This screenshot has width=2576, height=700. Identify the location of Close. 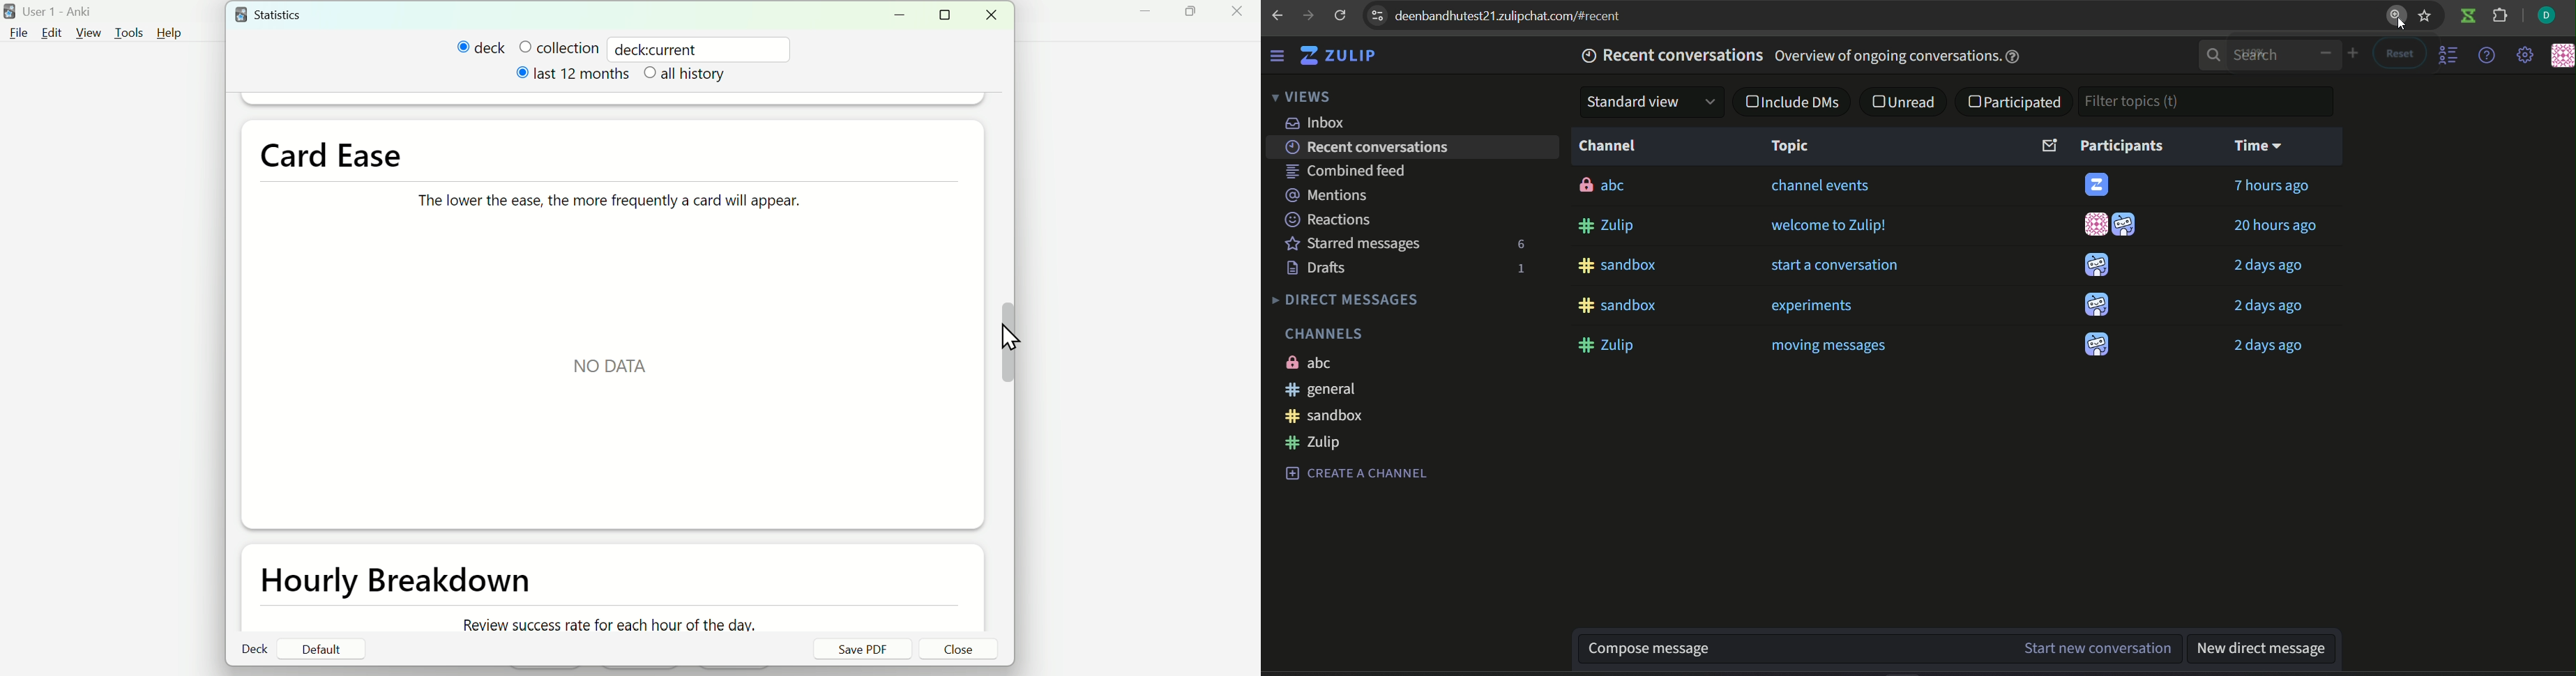
(996, 15).